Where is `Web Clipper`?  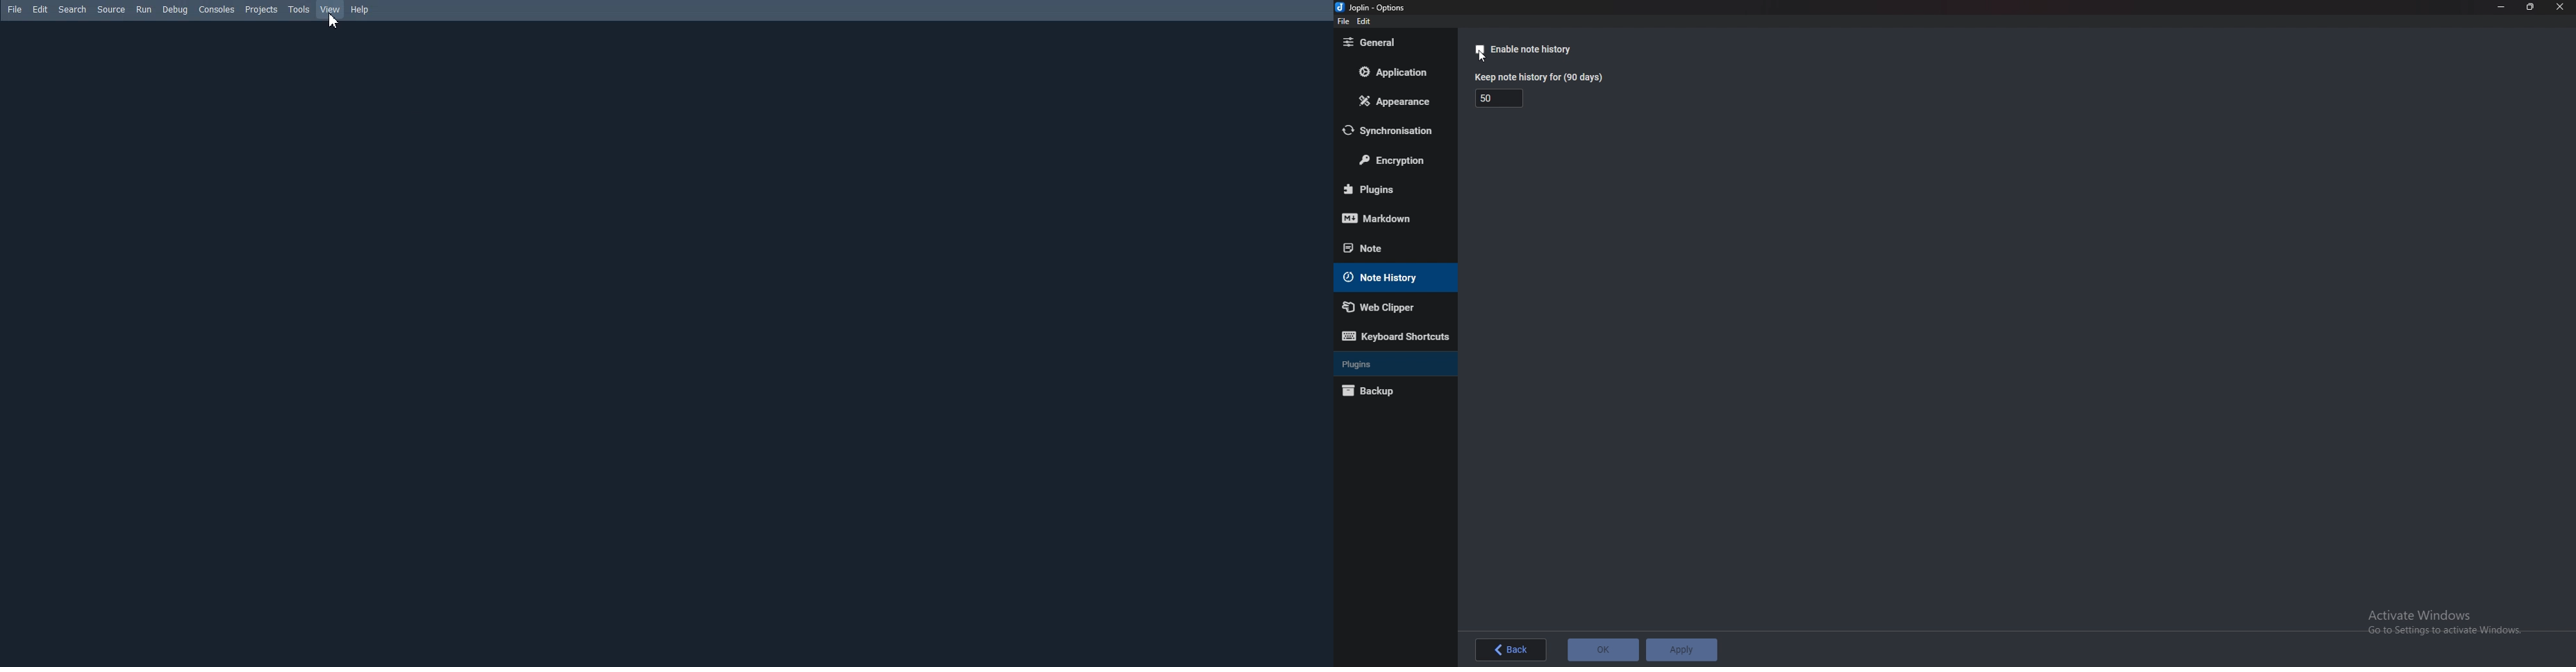
Web Clipper is located at coordinates (1389, 307).